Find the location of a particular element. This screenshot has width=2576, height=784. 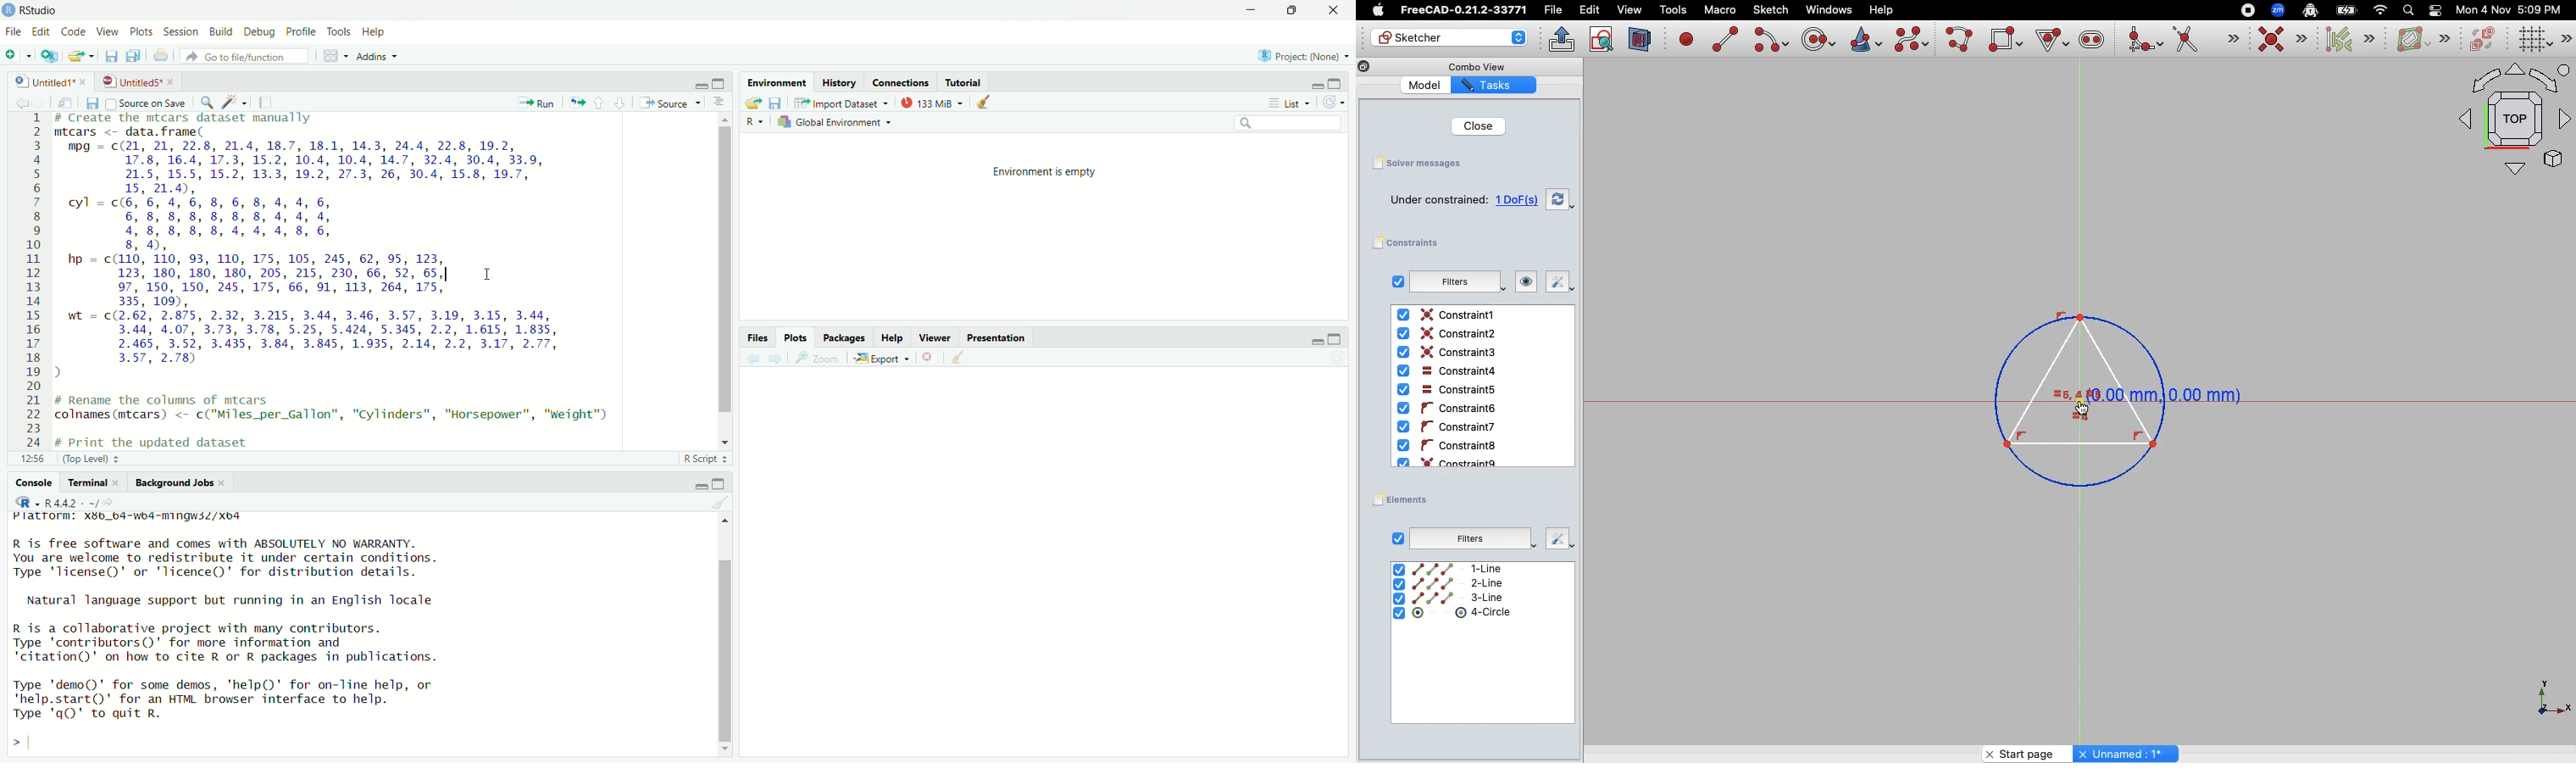

refresh is located at coordinates (1336, 102).